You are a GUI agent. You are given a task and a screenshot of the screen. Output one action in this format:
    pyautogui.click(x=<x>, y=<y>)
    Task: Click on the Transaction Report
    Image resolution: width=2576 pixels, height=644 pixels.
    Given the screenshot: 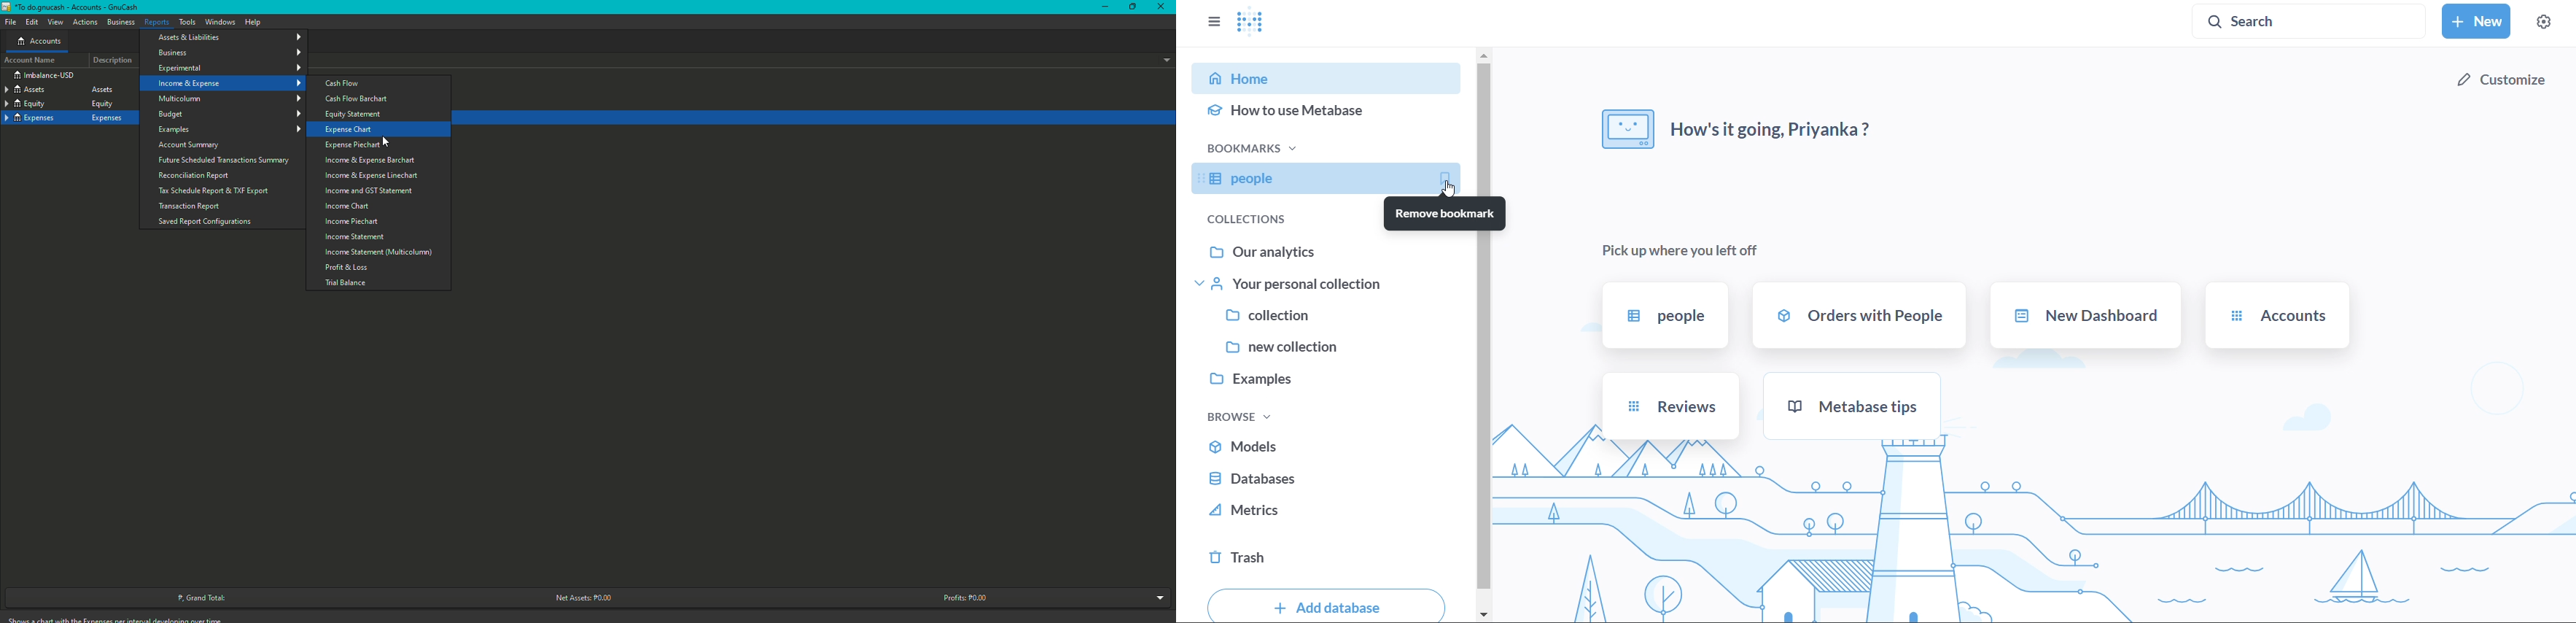 What is the action you would take?
    pyautogui.click(x=190, y=205)
    